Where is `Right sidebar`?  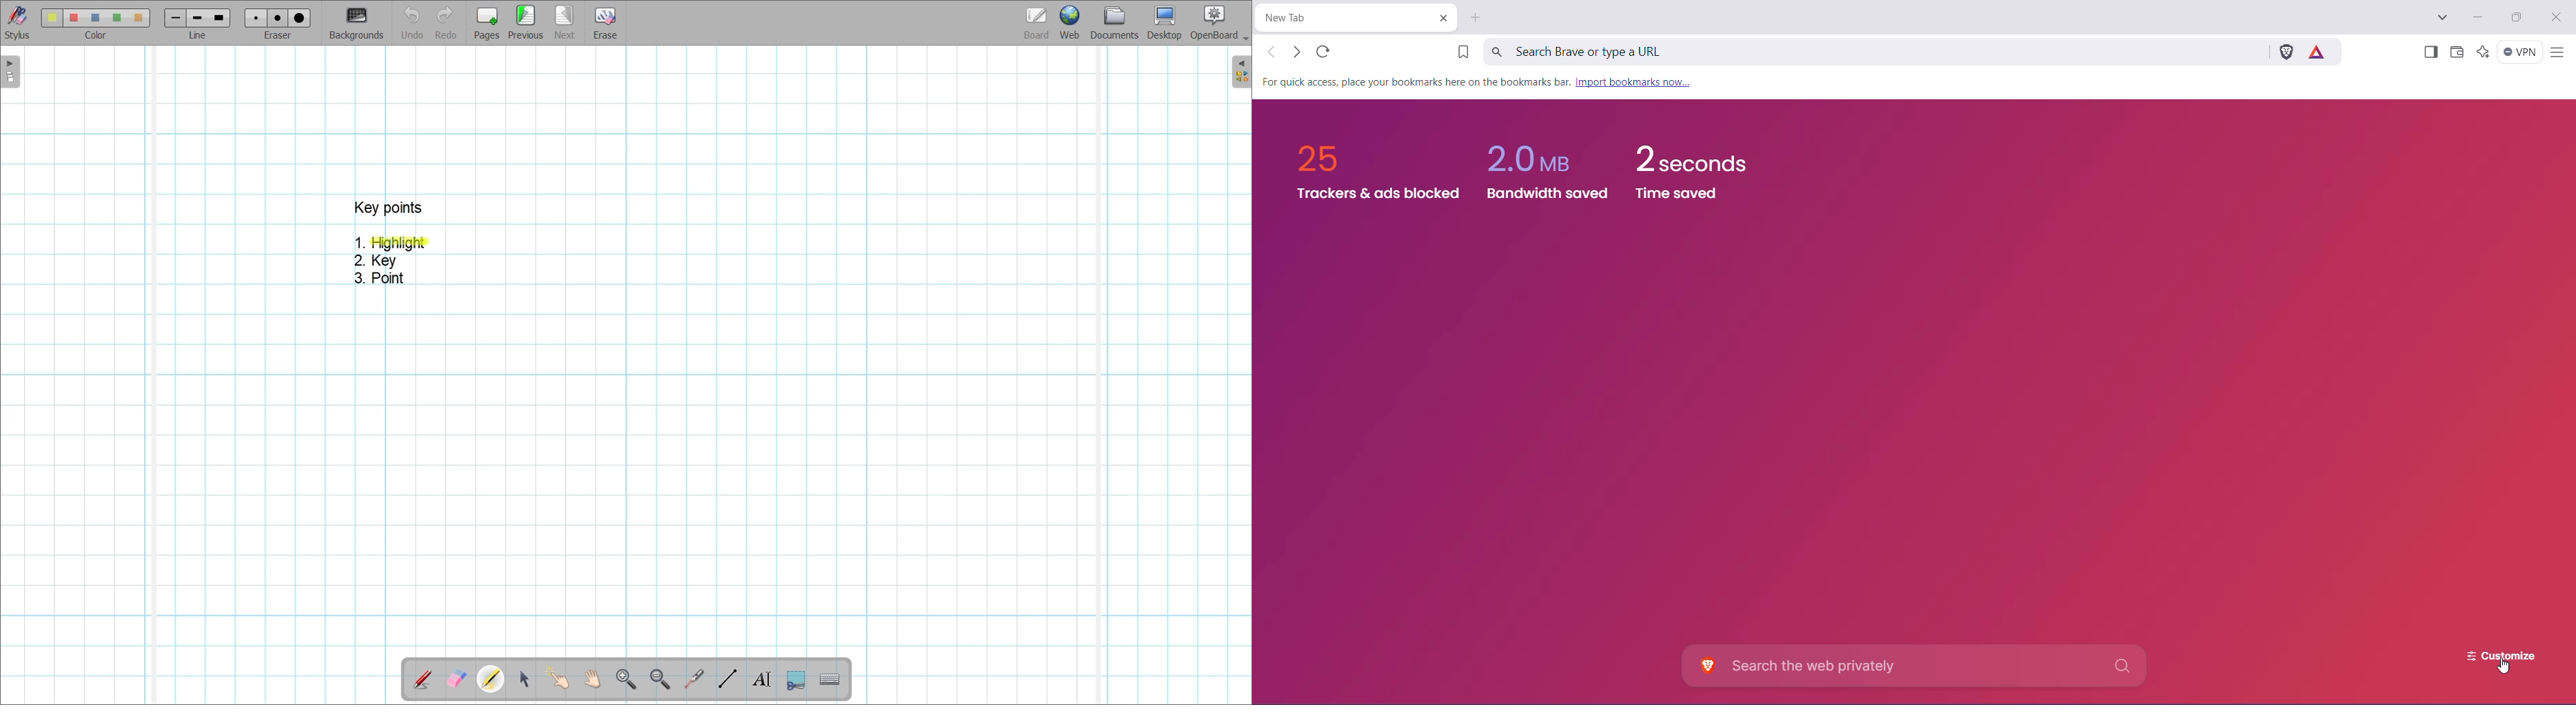 Right sidebar is located at coordinates (1242, 72).